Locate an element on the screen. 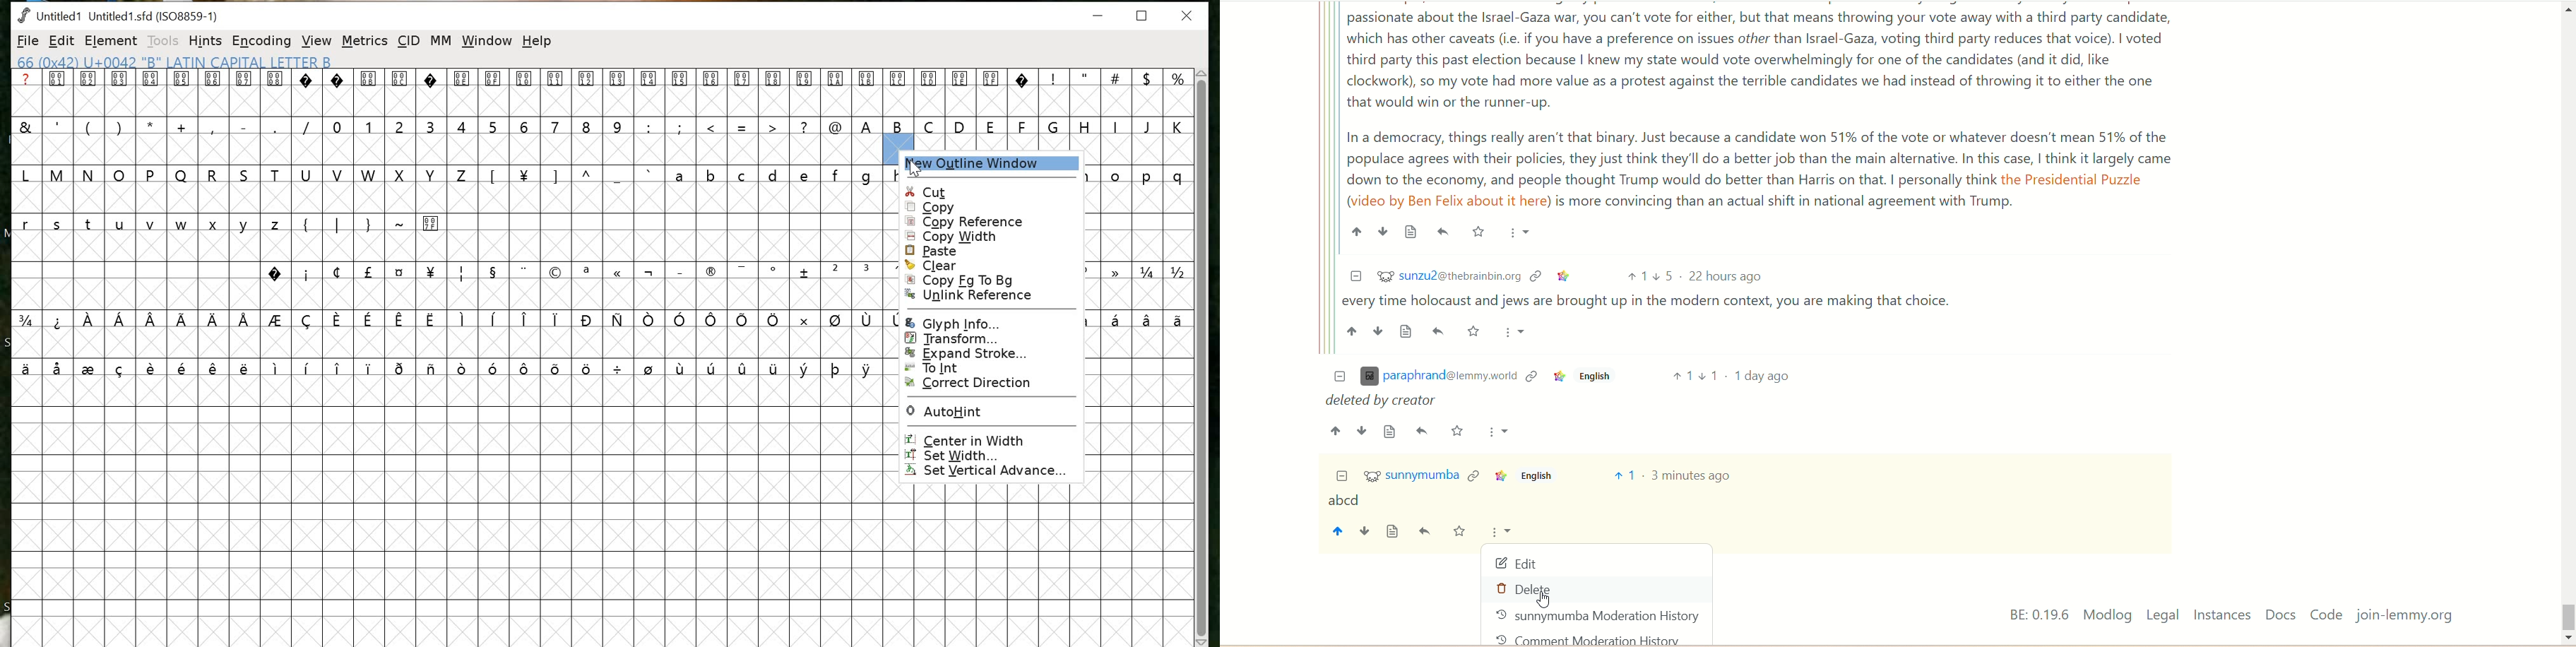 The width and height of the screenshot is (2576, 672). clear is located at coordinates (997, 266).